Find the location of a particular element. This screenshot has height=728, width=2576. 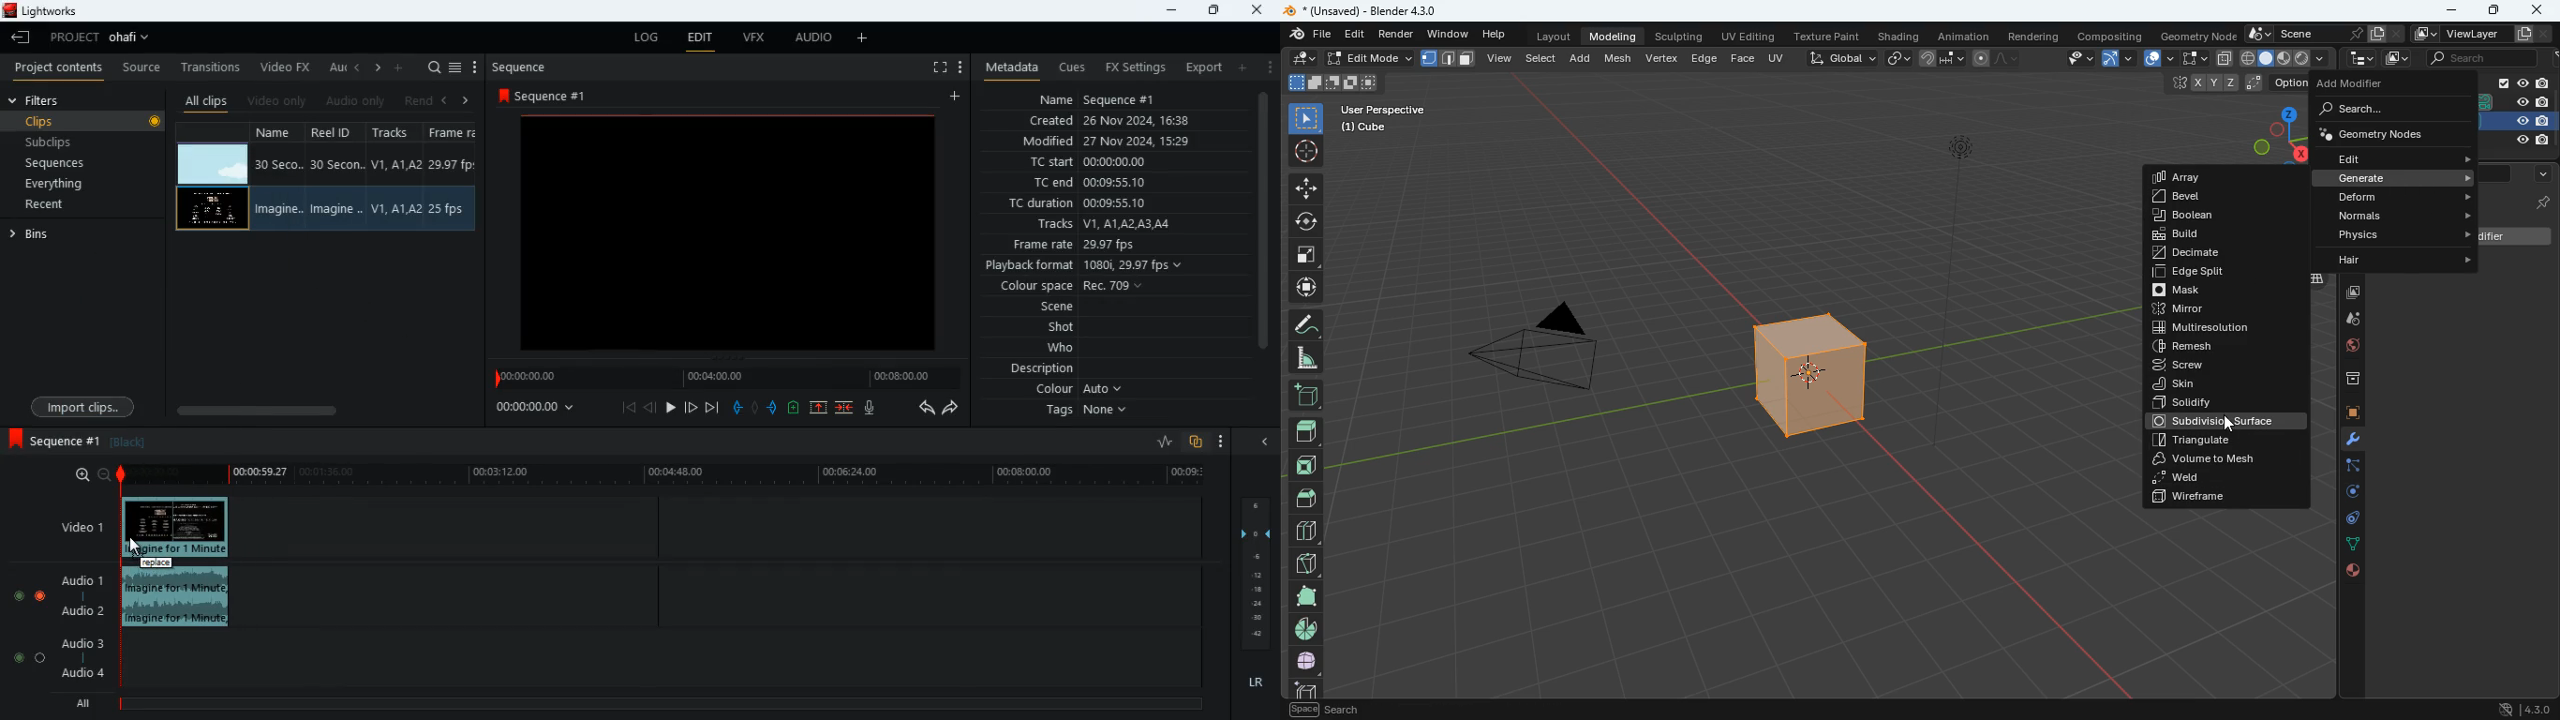

sequence is located at coordinates (53, 440).